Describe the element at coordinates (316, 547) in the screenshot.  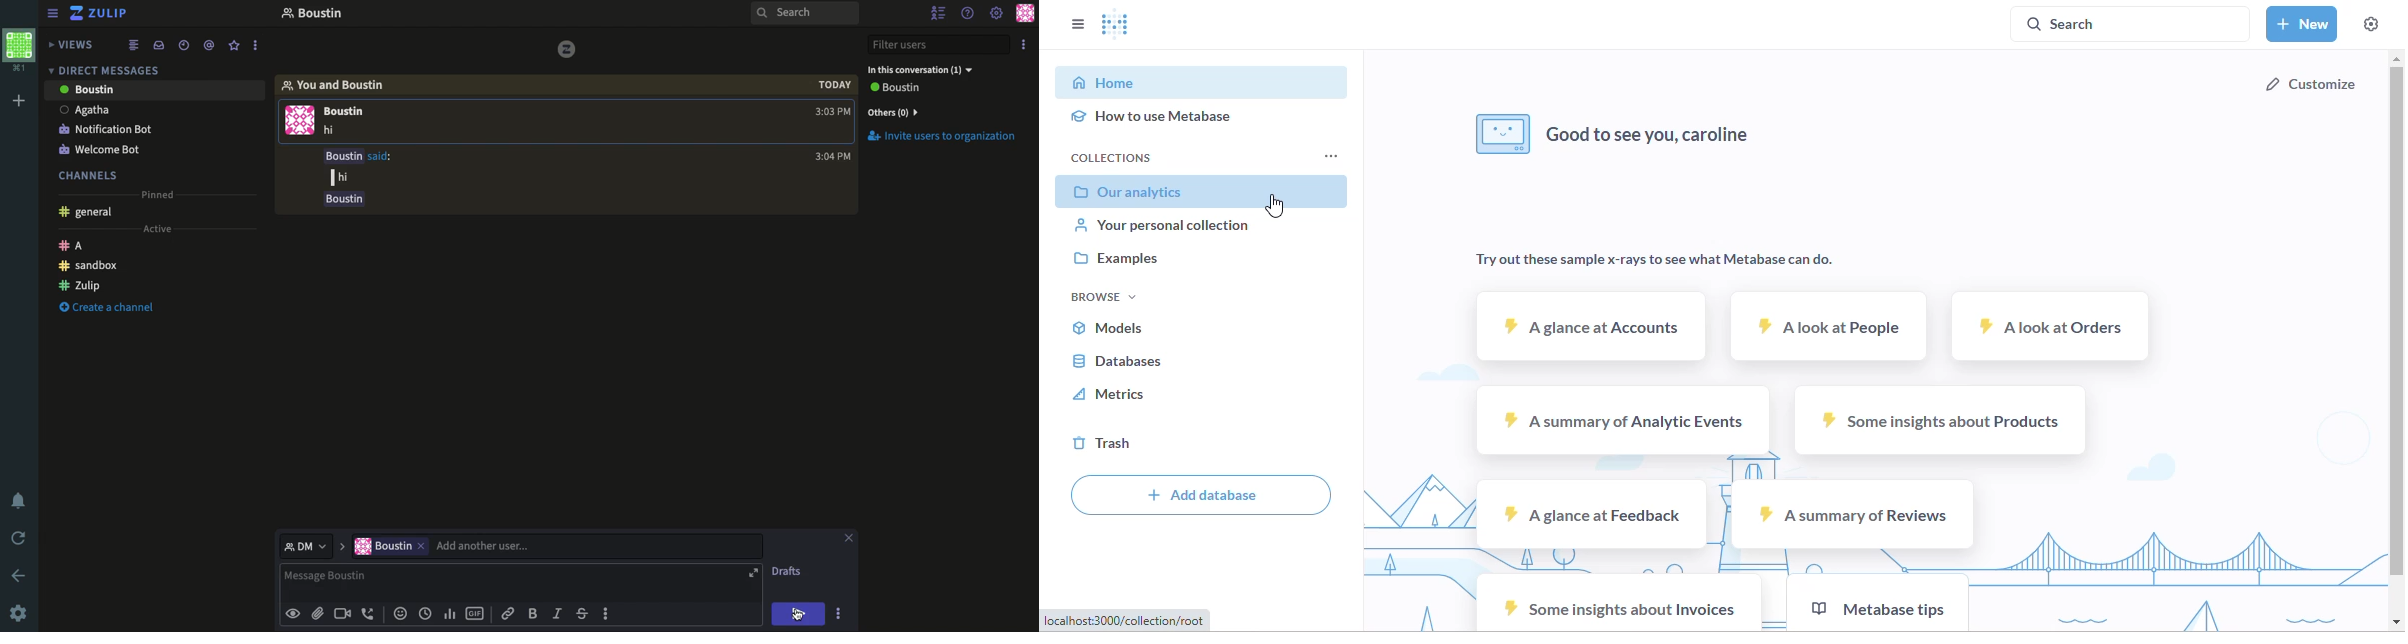
I see `Thread dropdown` at that location.